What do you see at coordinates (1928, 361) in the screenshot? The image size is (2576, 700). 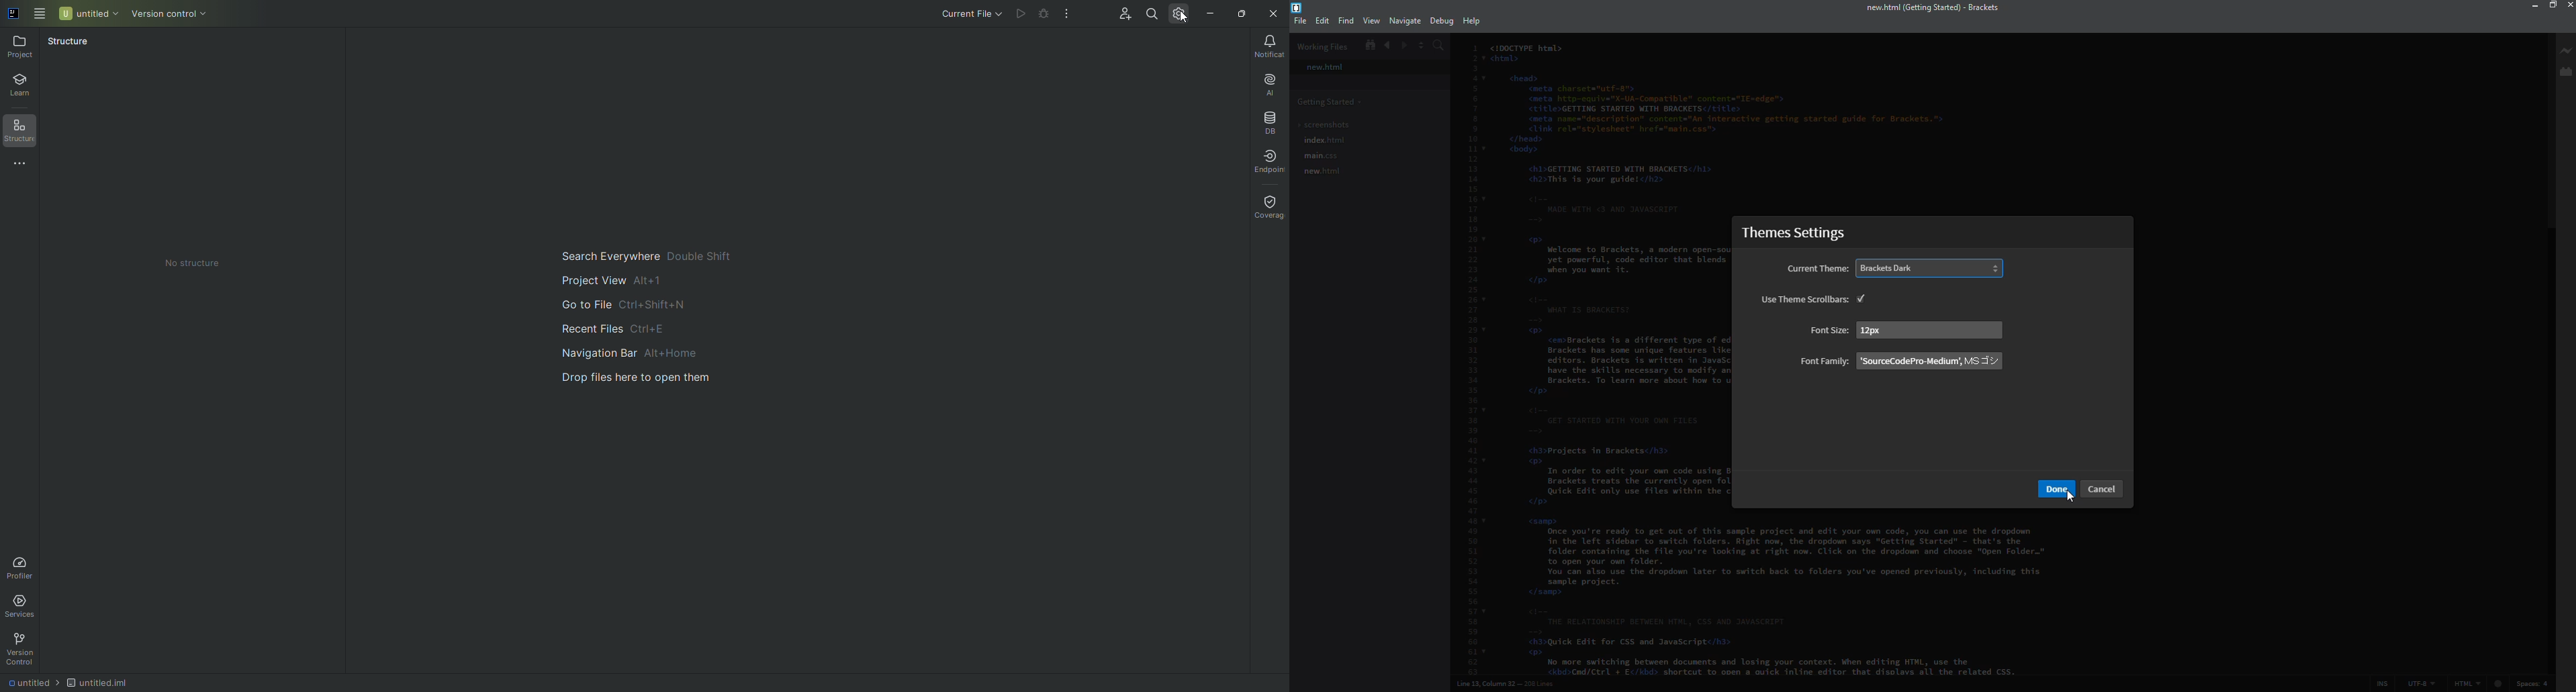 I see `family` at bounding box center [1928, 361].